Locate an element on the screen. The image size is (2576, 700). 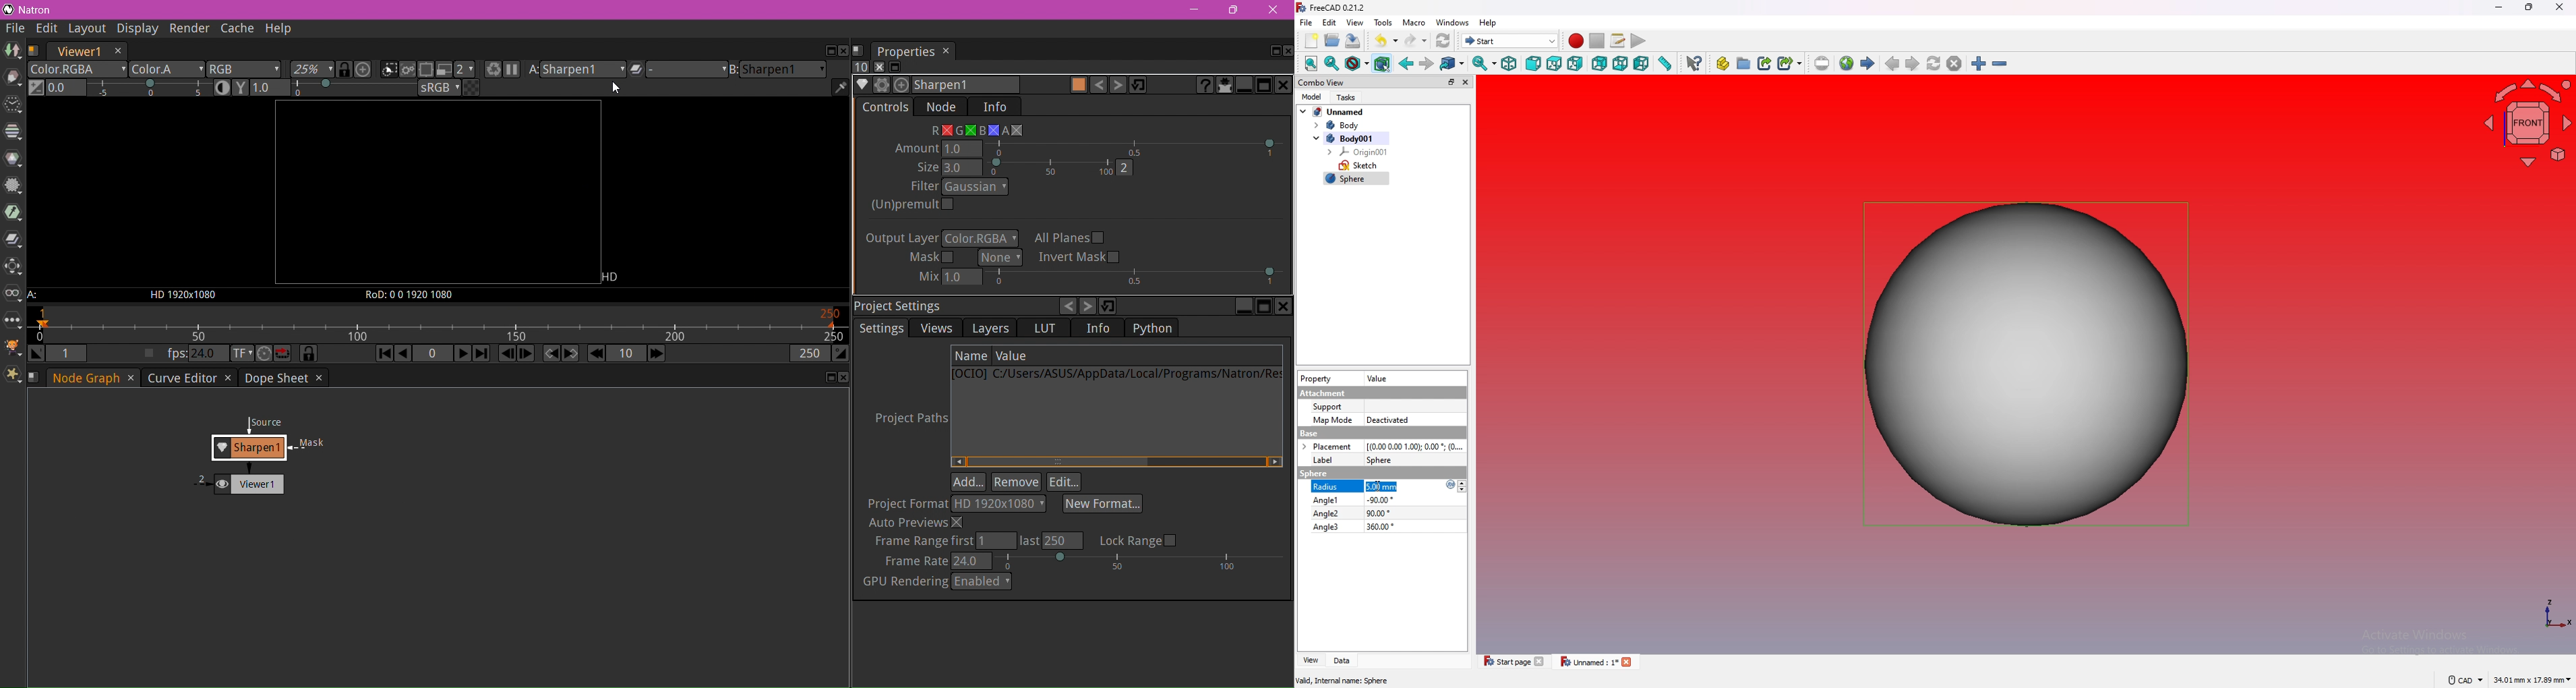
save is located at coordinates (1353, 41).